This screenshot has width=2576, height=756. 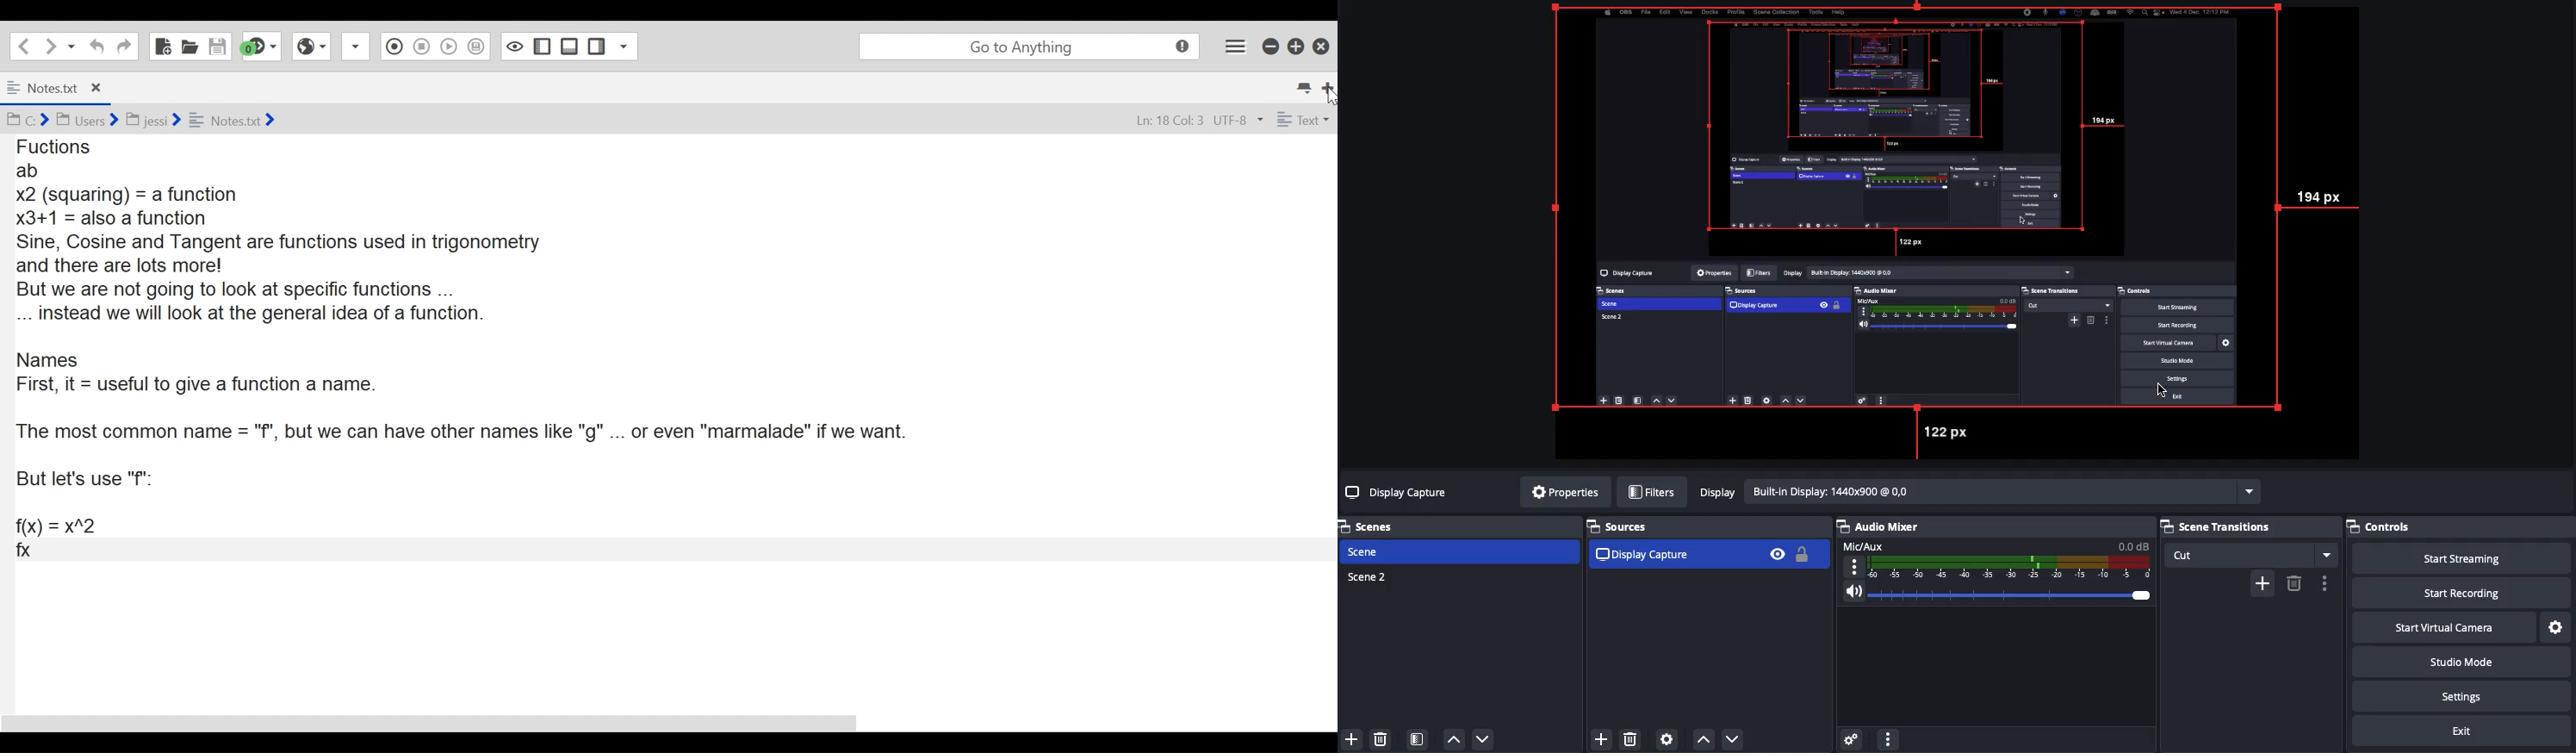 I want to click on More, so click(x=2325, y=583).